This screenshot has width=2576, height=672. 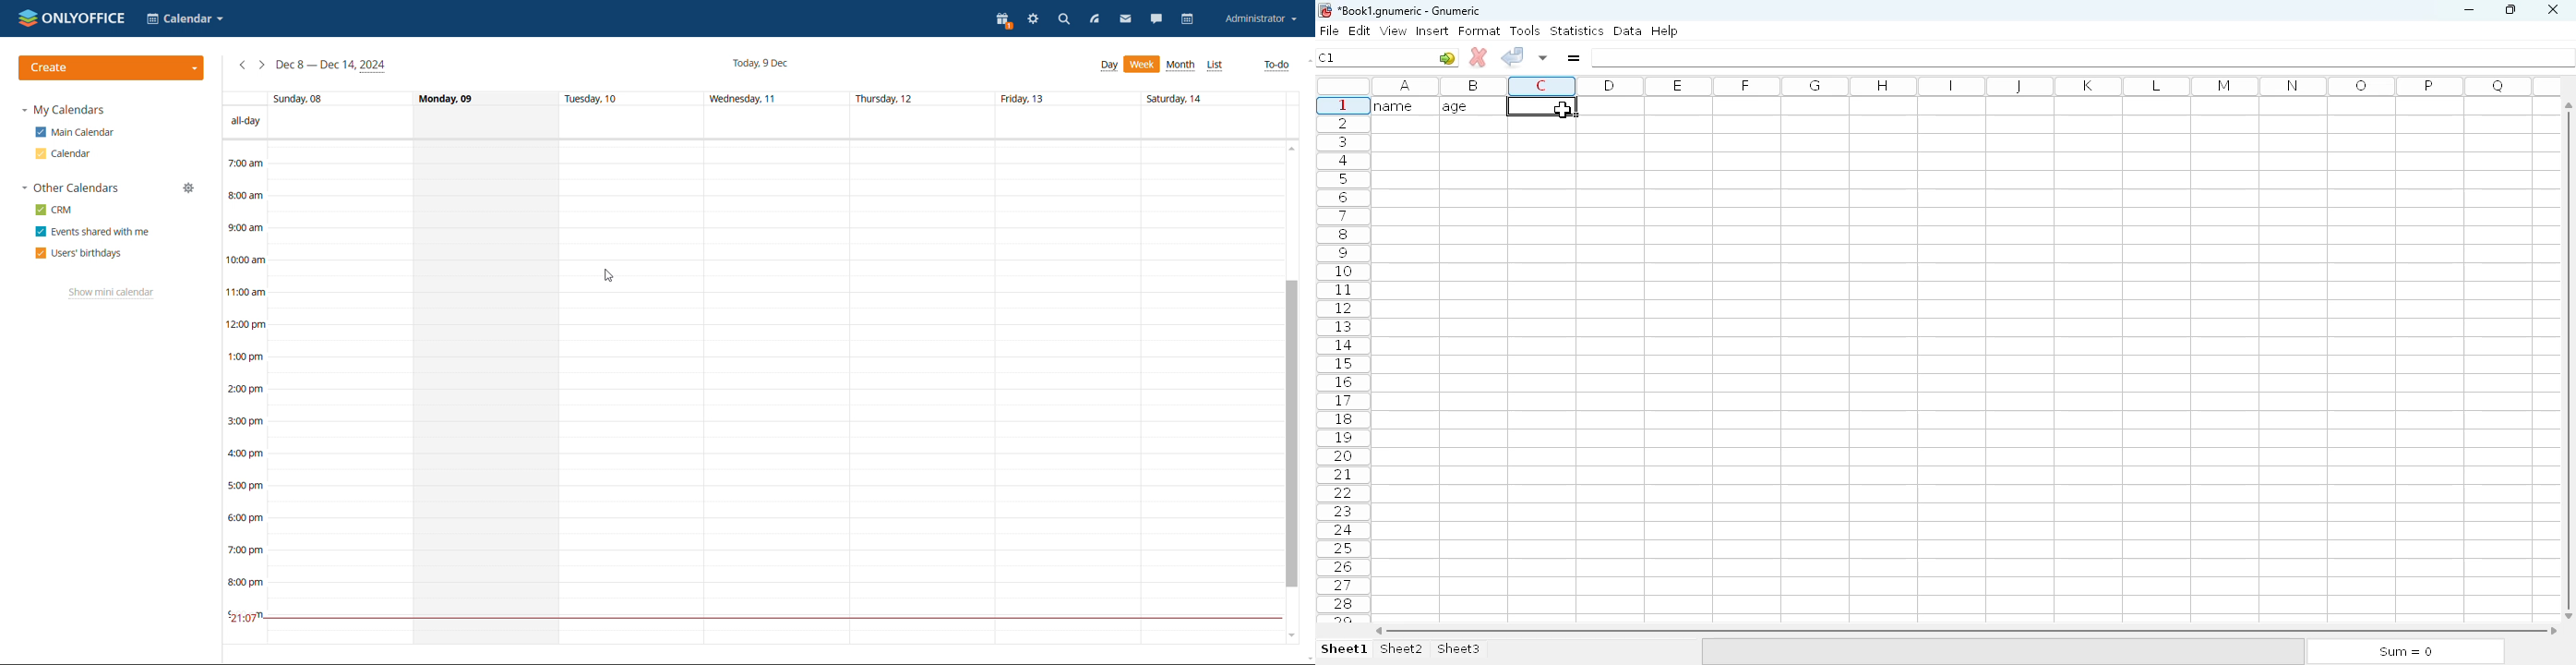 I want to click on formula bar, so click(x=2084, y=57).